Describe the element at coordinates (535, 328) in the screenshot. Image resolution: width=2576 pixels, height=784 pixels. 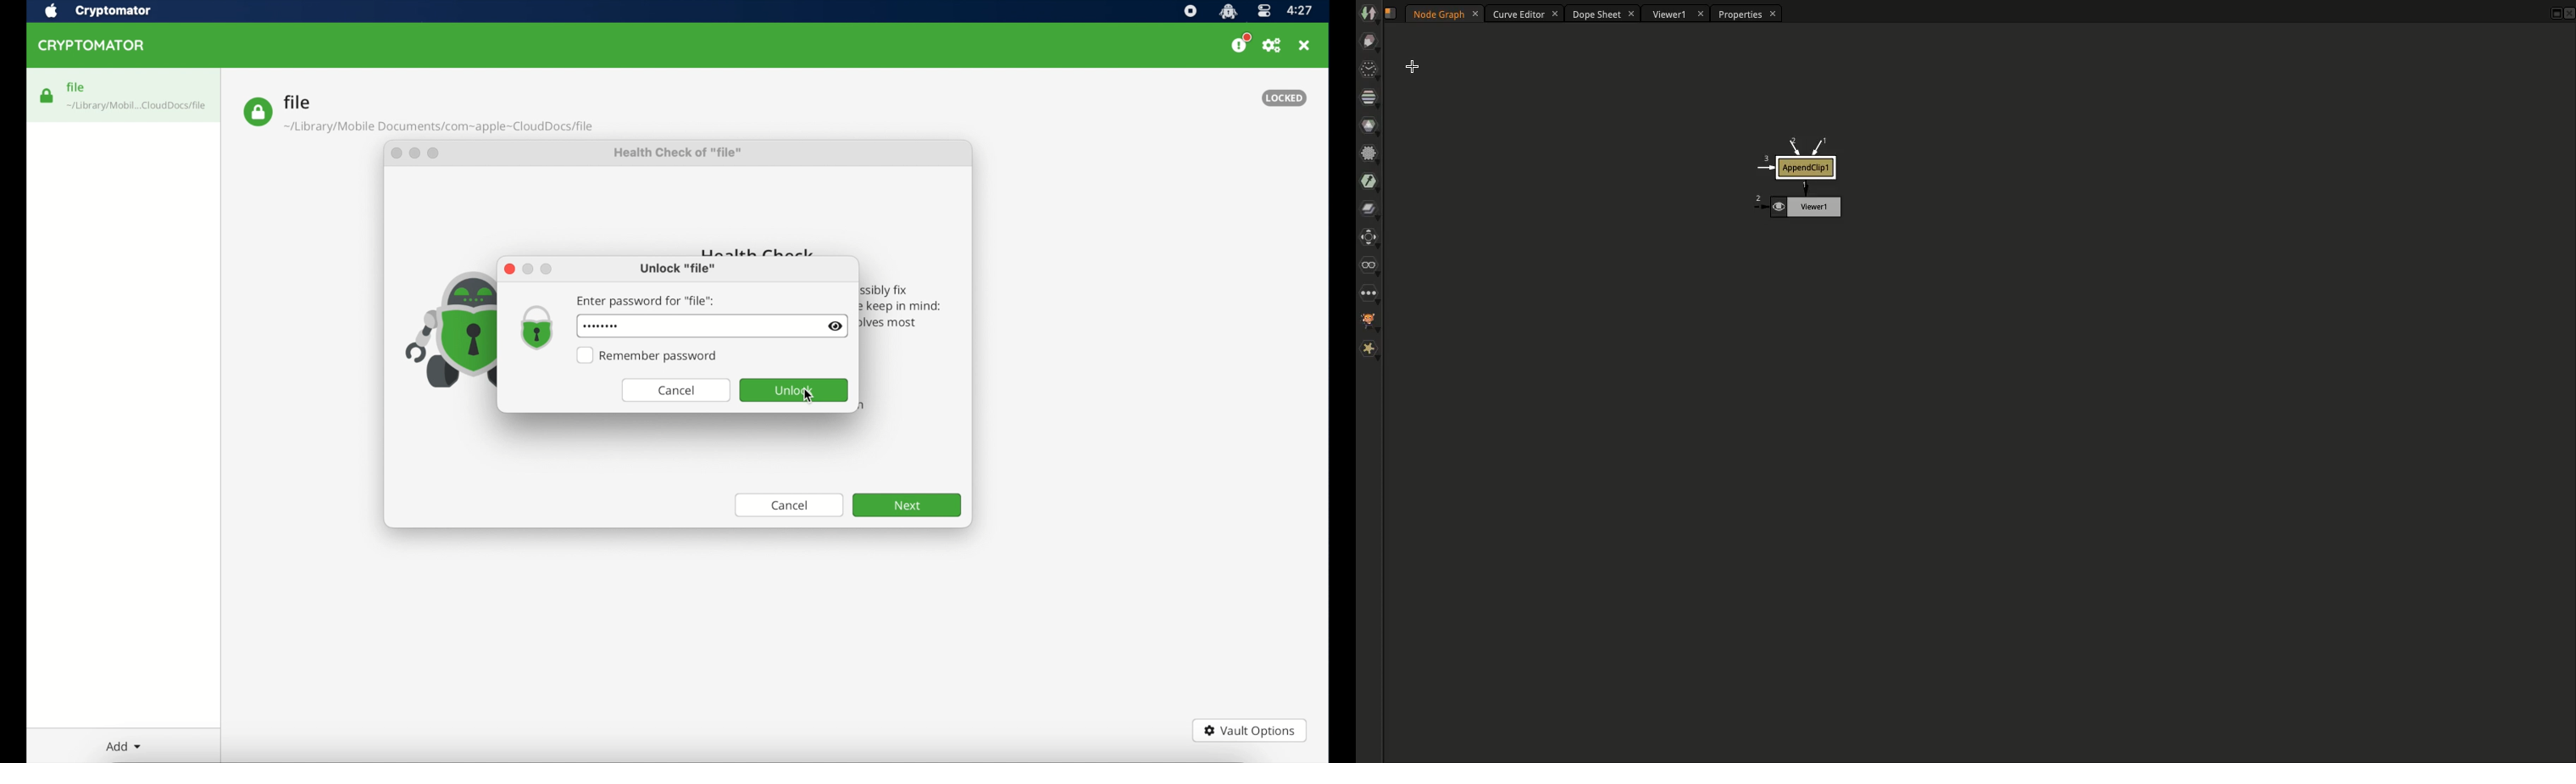
I see `lock icon` at that location.